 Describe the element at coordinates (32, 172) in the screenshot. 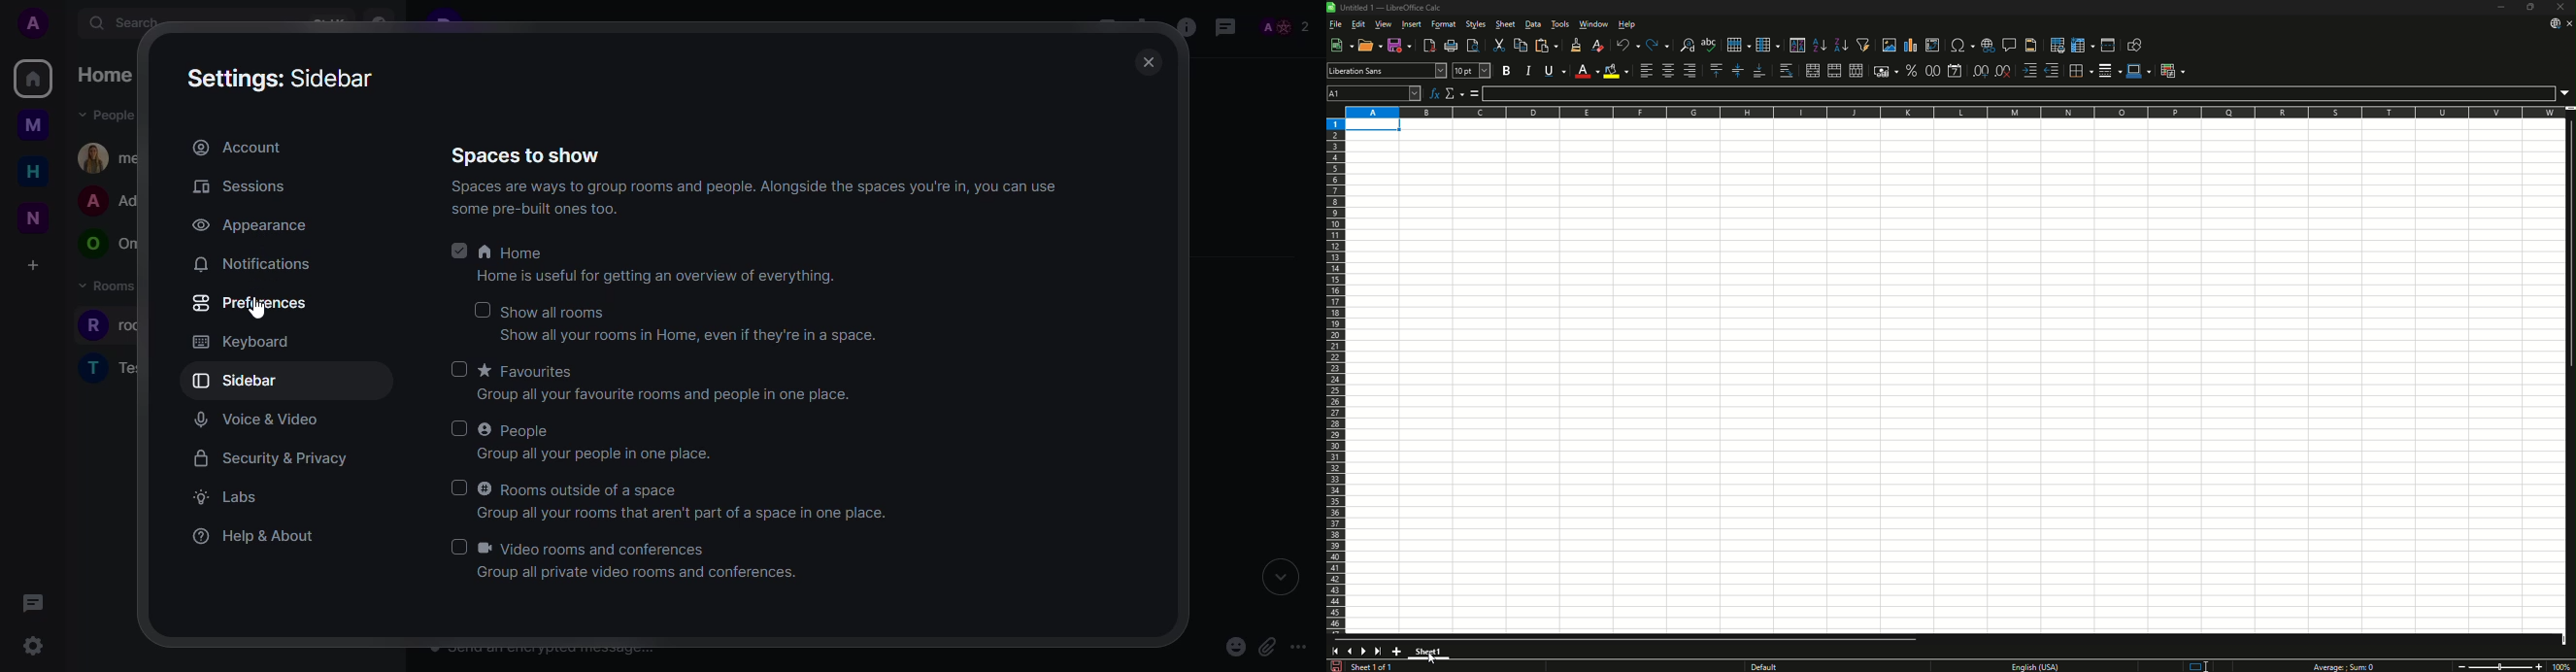

I see `home` at that location.